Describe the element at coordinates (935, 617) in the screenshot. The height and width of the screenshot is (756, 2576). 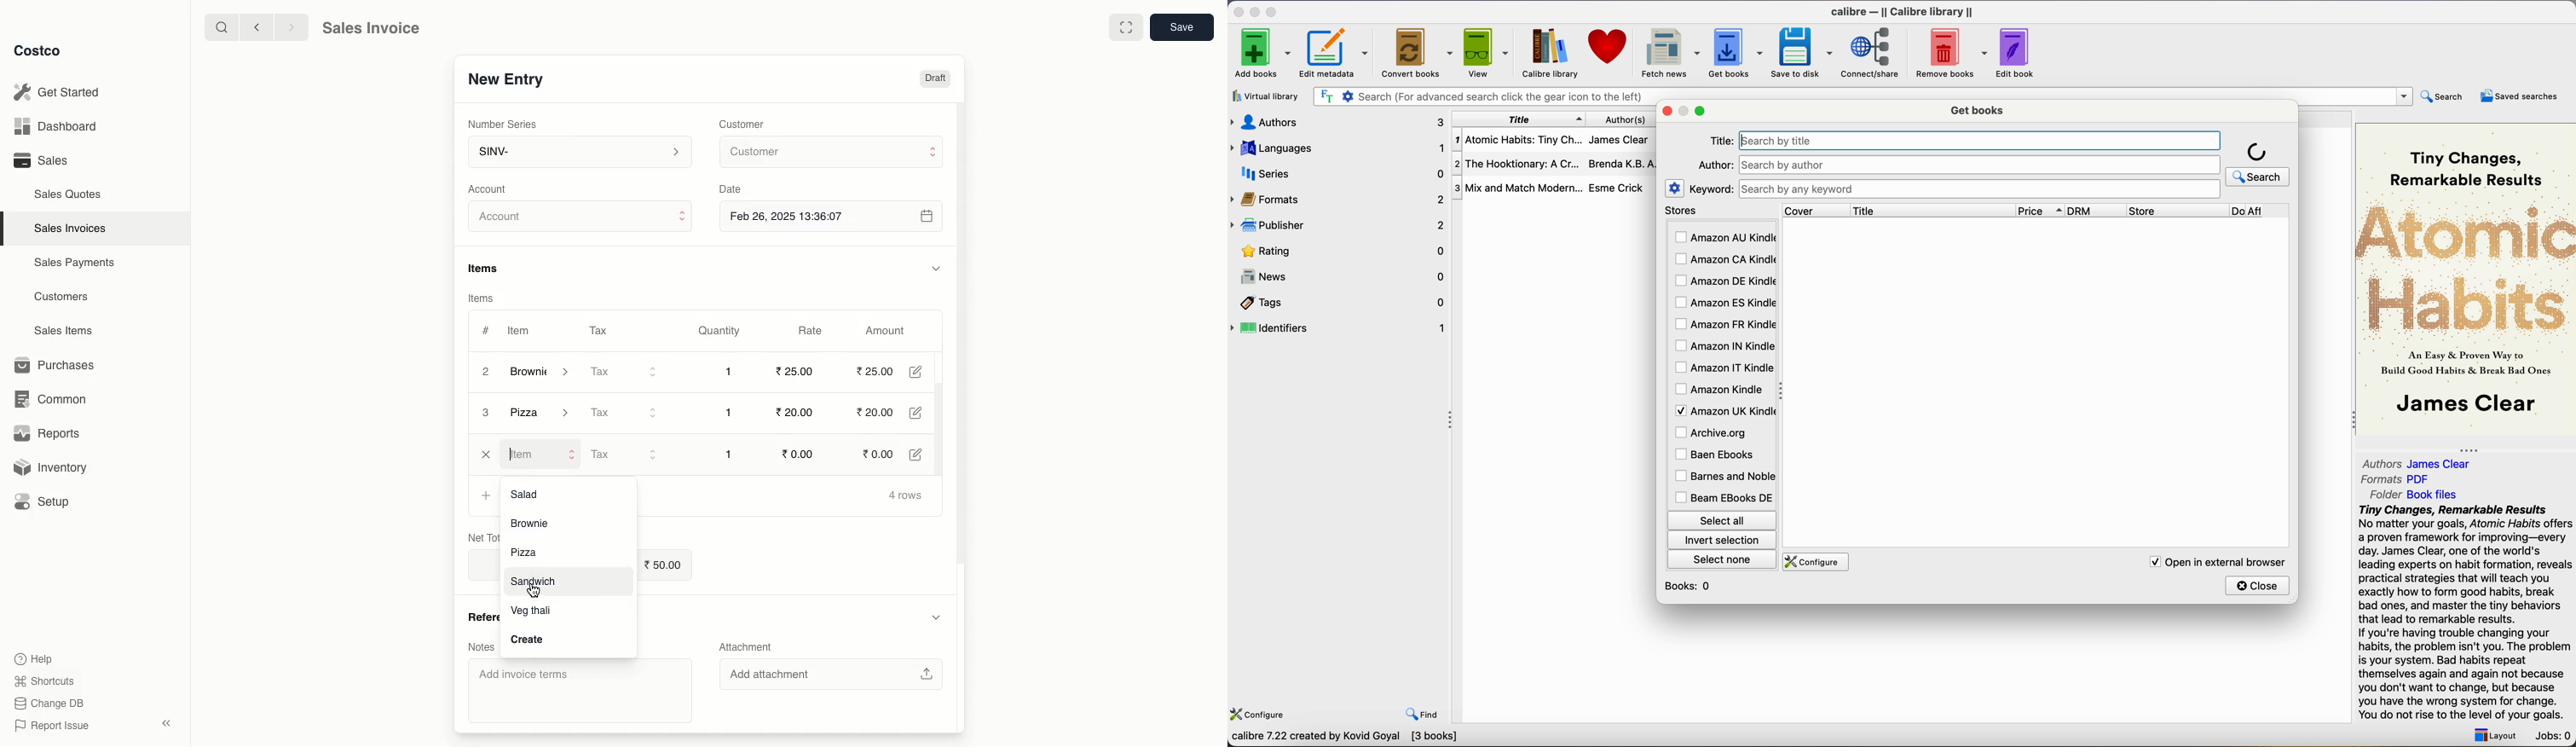
I see `Hide` at that location.